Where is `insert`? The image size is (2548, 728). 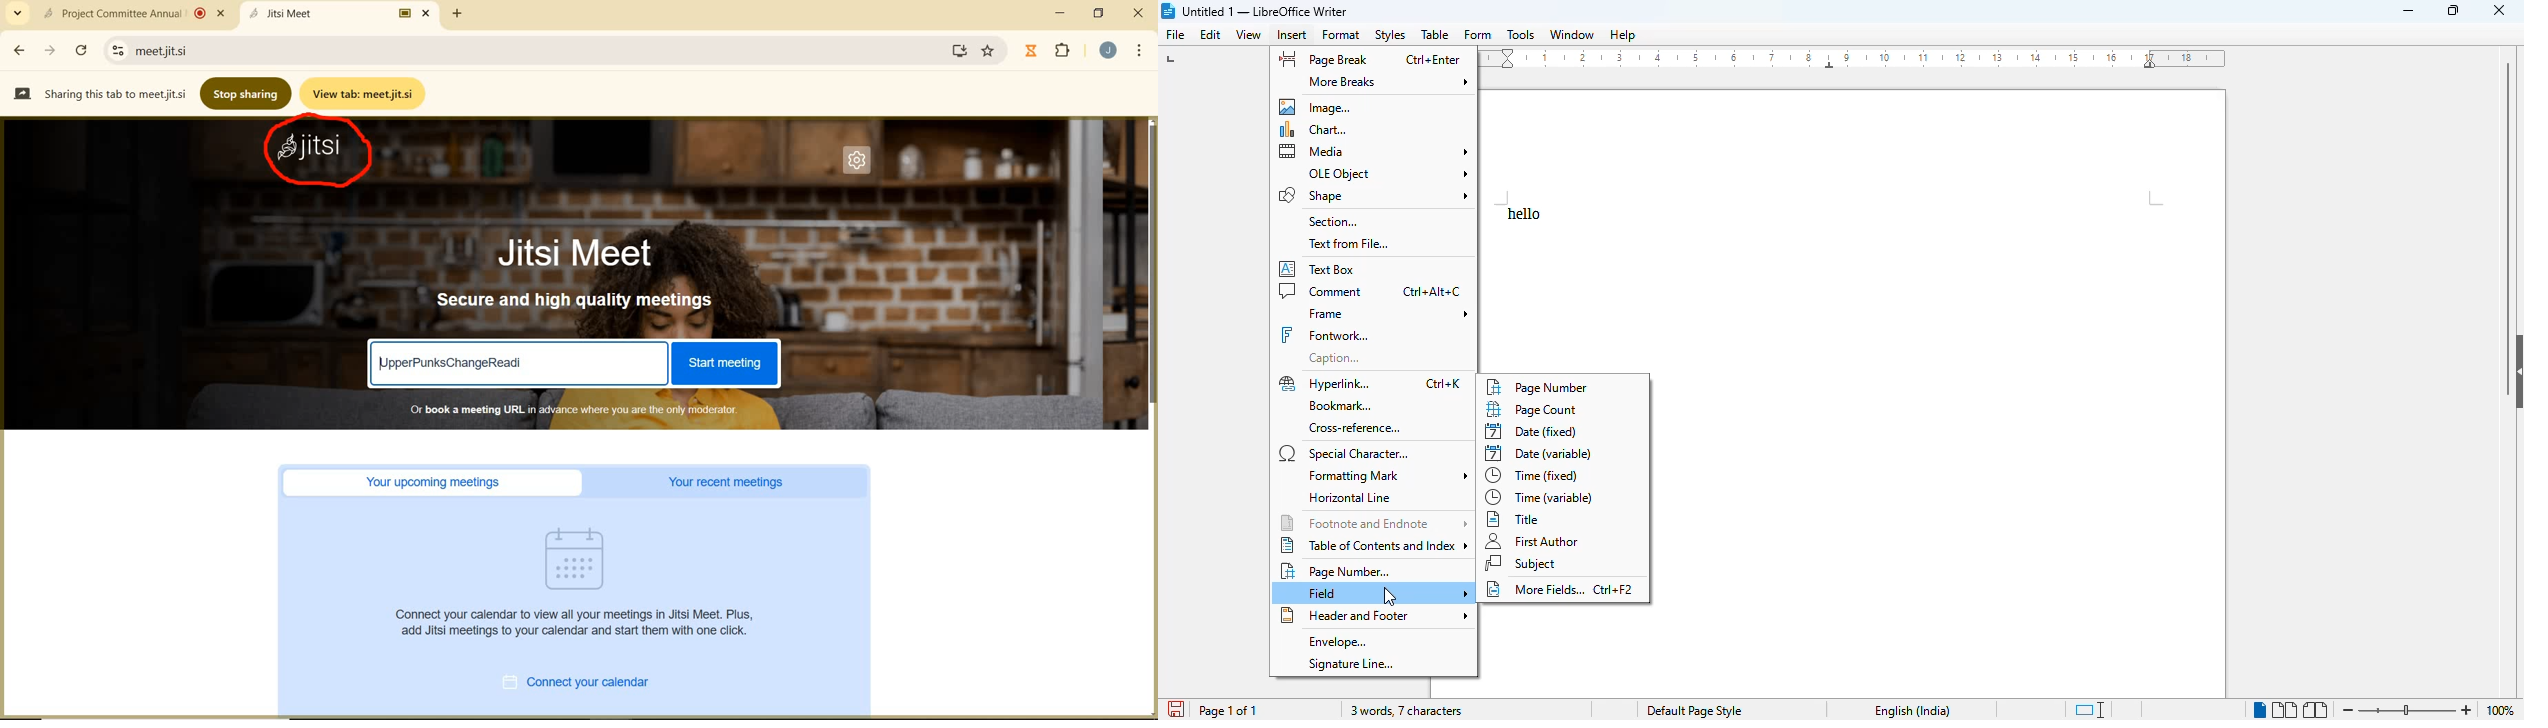 insert is located at coordinates (1292, 35).